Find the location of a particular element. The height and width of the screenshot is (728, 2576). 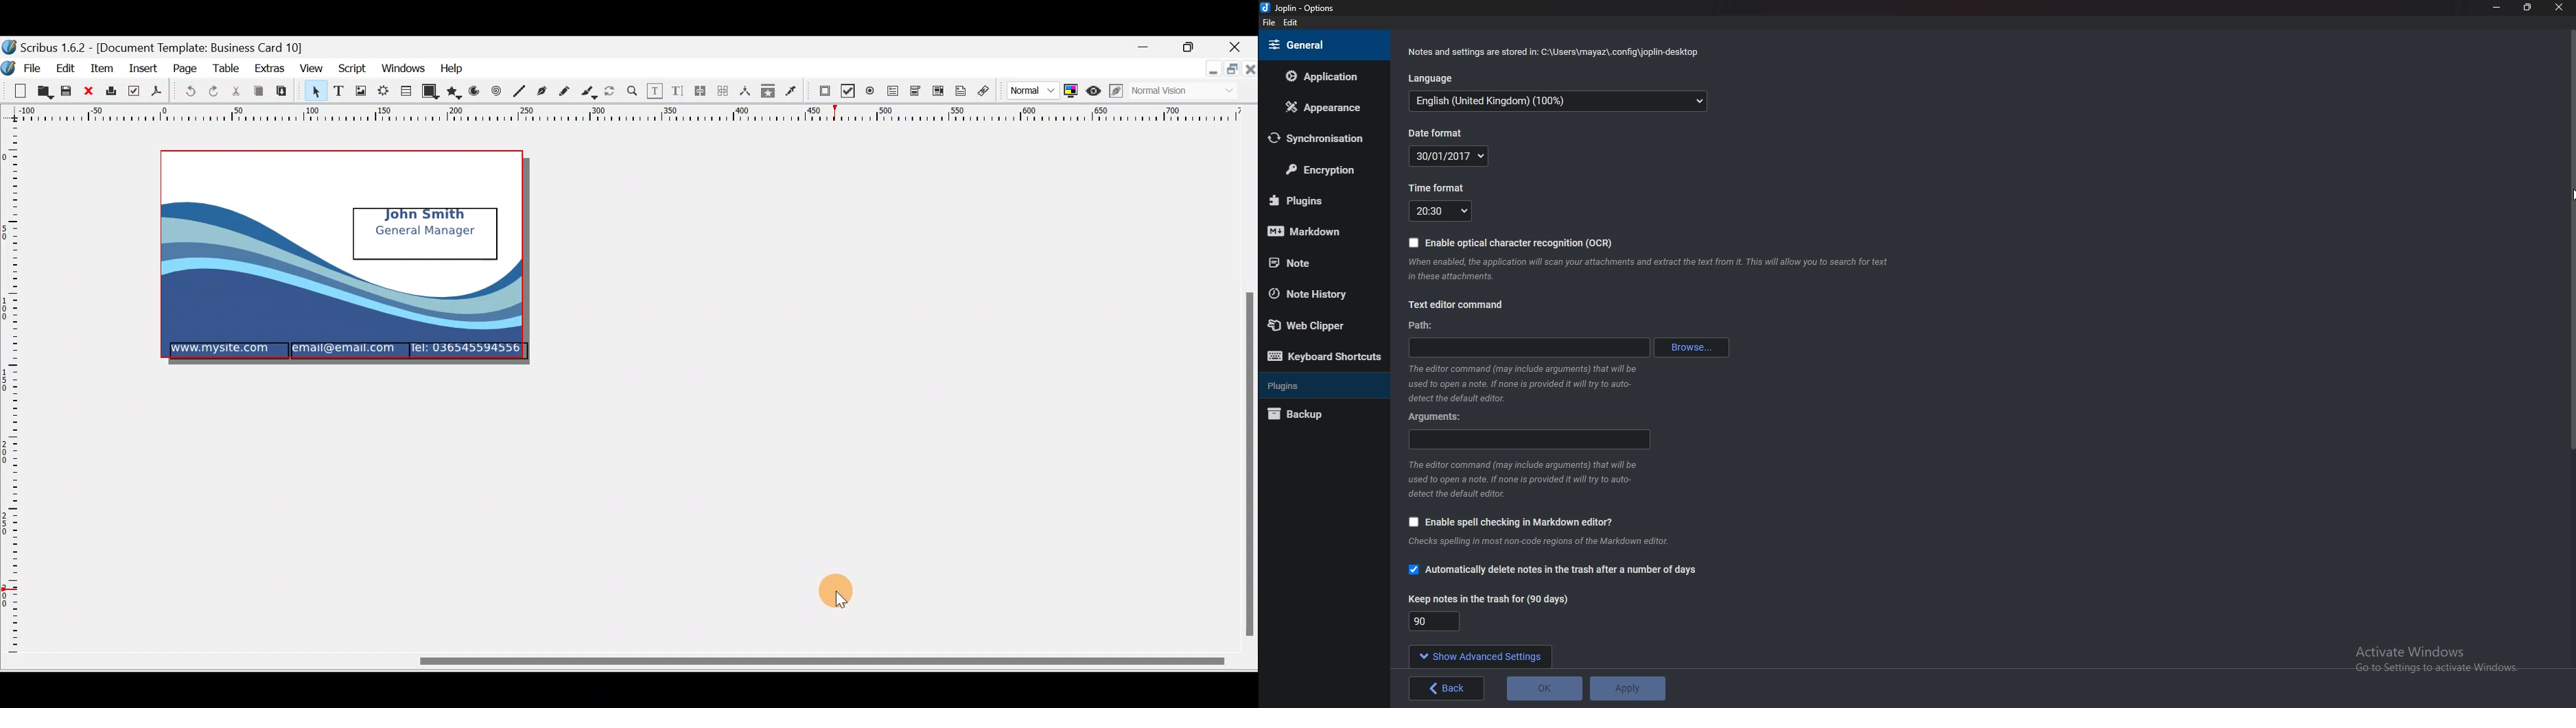

Zoom in or out is located at coordinates (634, 92).